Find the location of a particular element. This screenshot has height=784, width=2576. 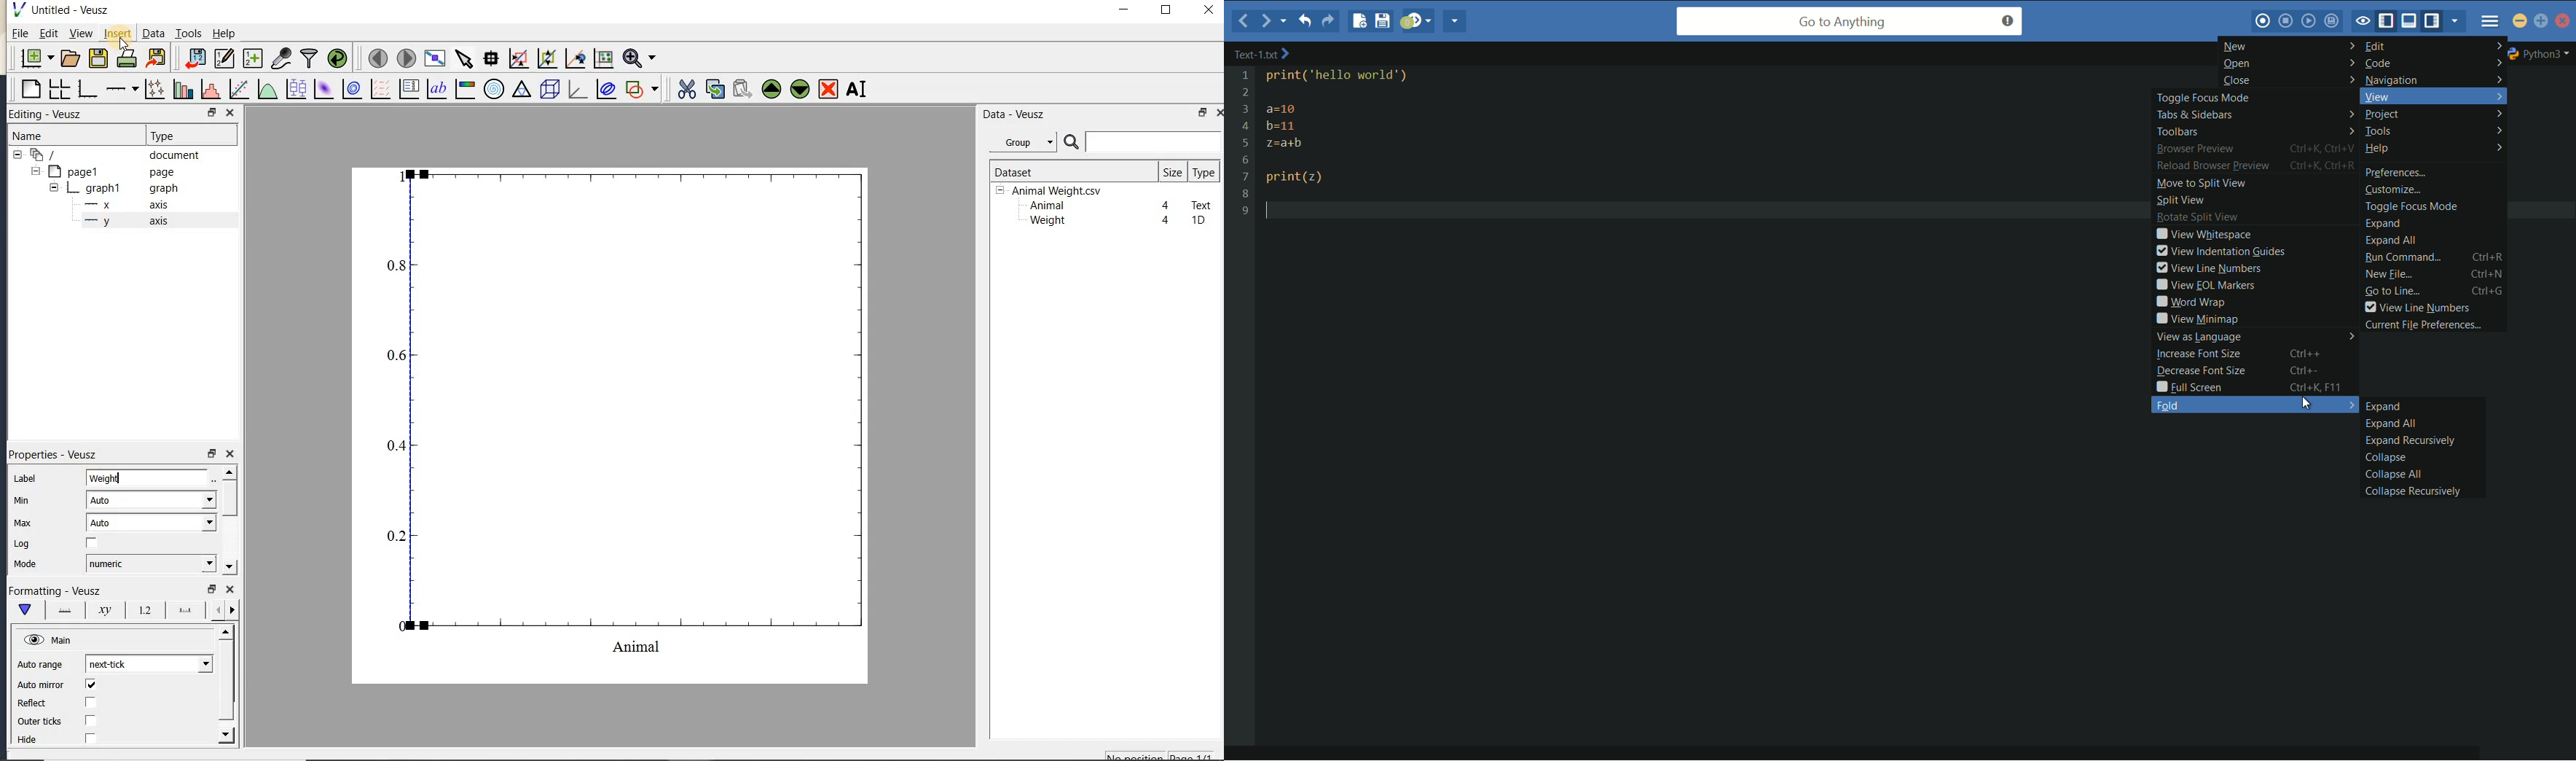

Text is located at coordinates (1202, 203).